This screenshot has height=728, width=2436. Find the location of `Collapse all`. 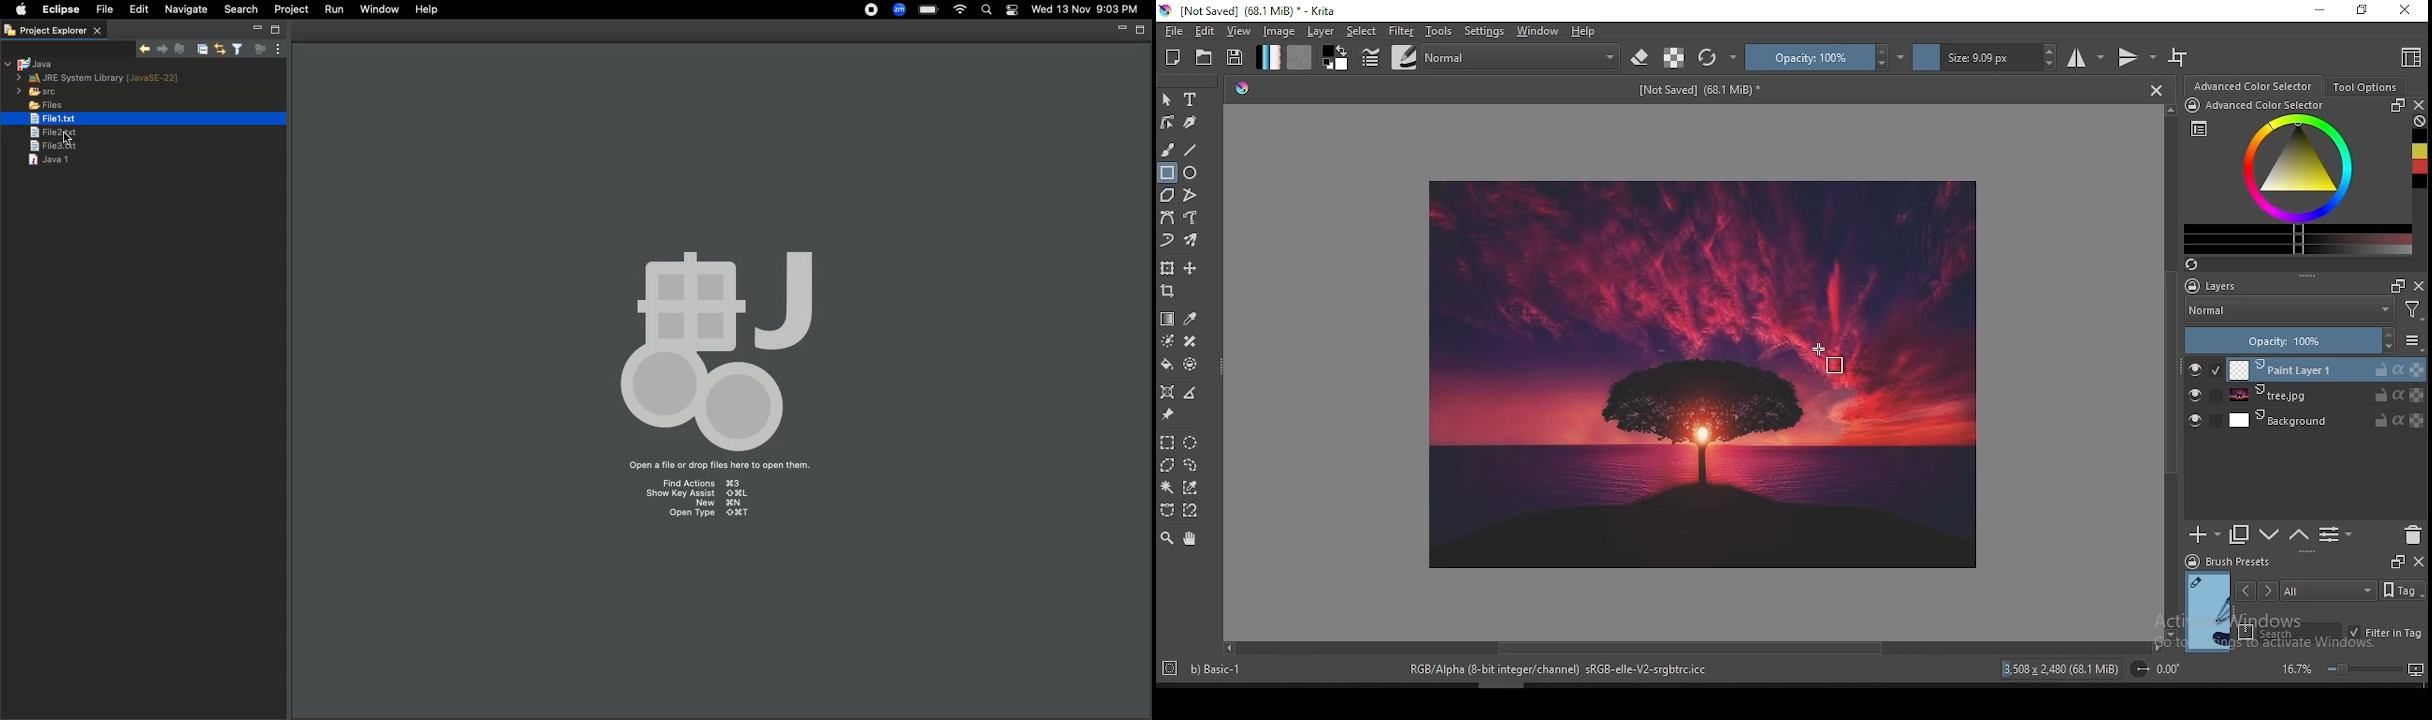

Collapse all is located at coordinates (200, 50).